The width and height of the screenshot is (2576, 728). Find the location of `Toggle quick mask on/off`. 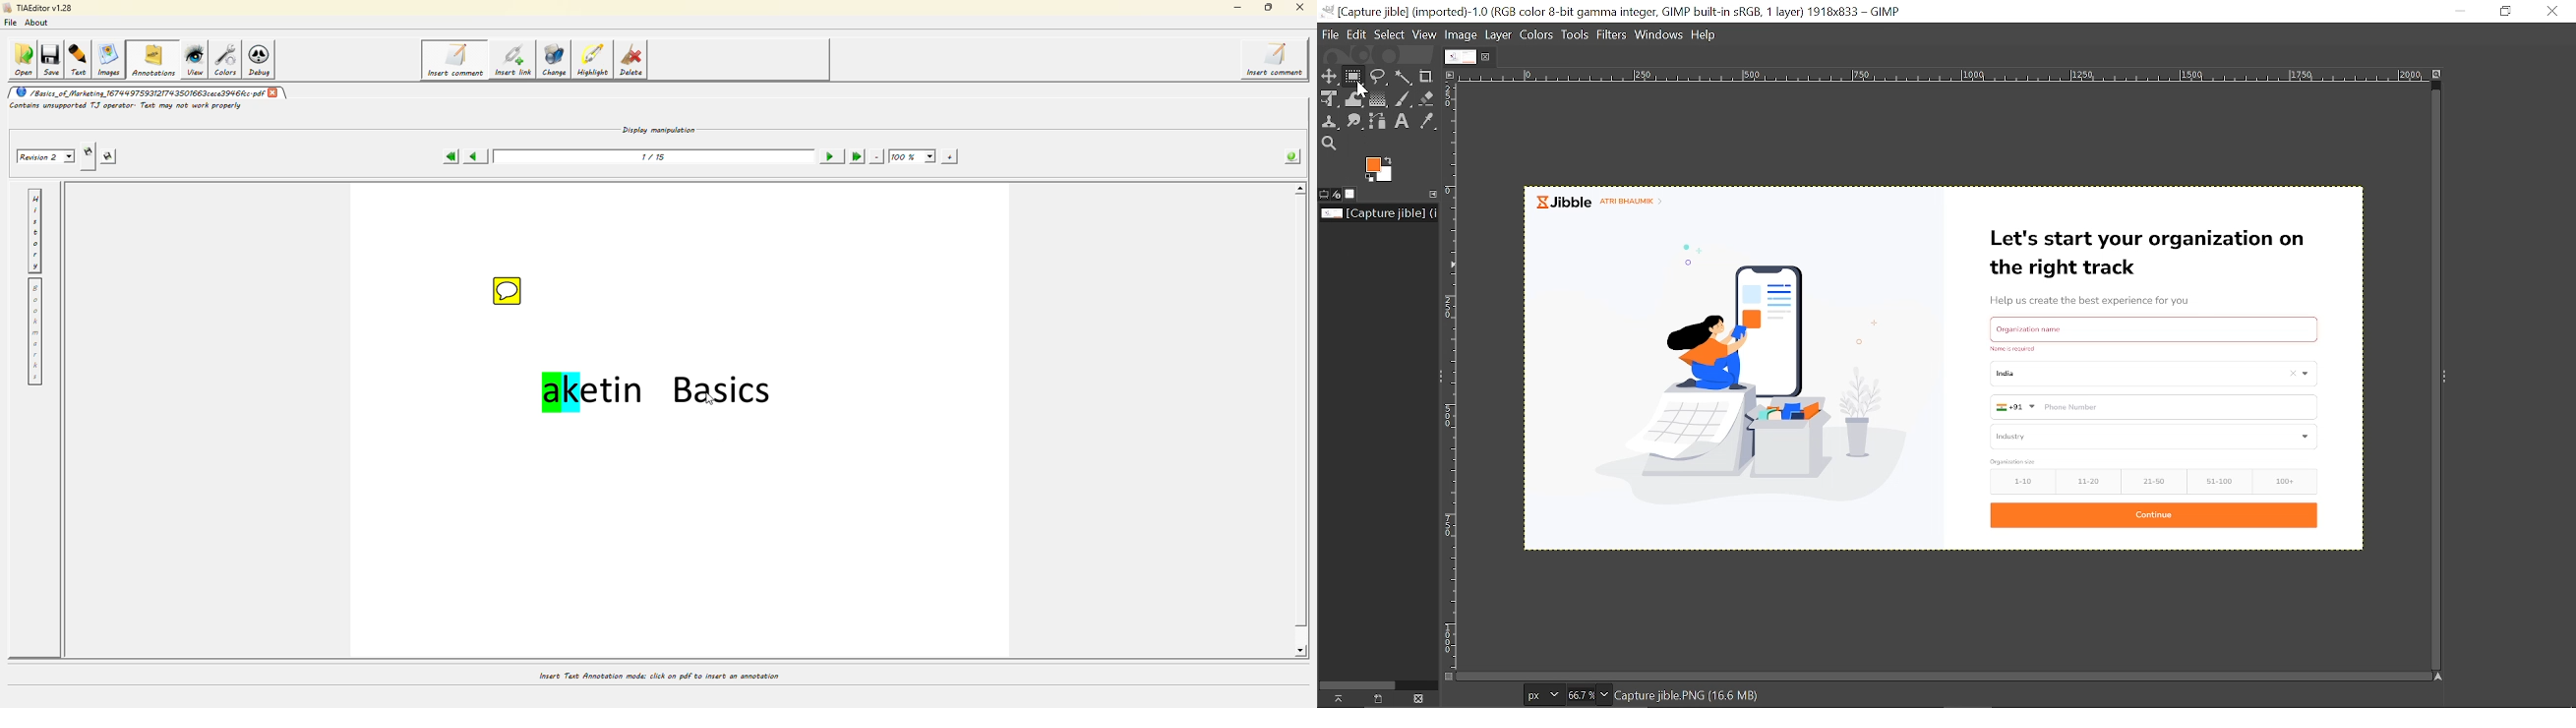

Toggle quick mask on/off is located at coordinates (1448, 675).